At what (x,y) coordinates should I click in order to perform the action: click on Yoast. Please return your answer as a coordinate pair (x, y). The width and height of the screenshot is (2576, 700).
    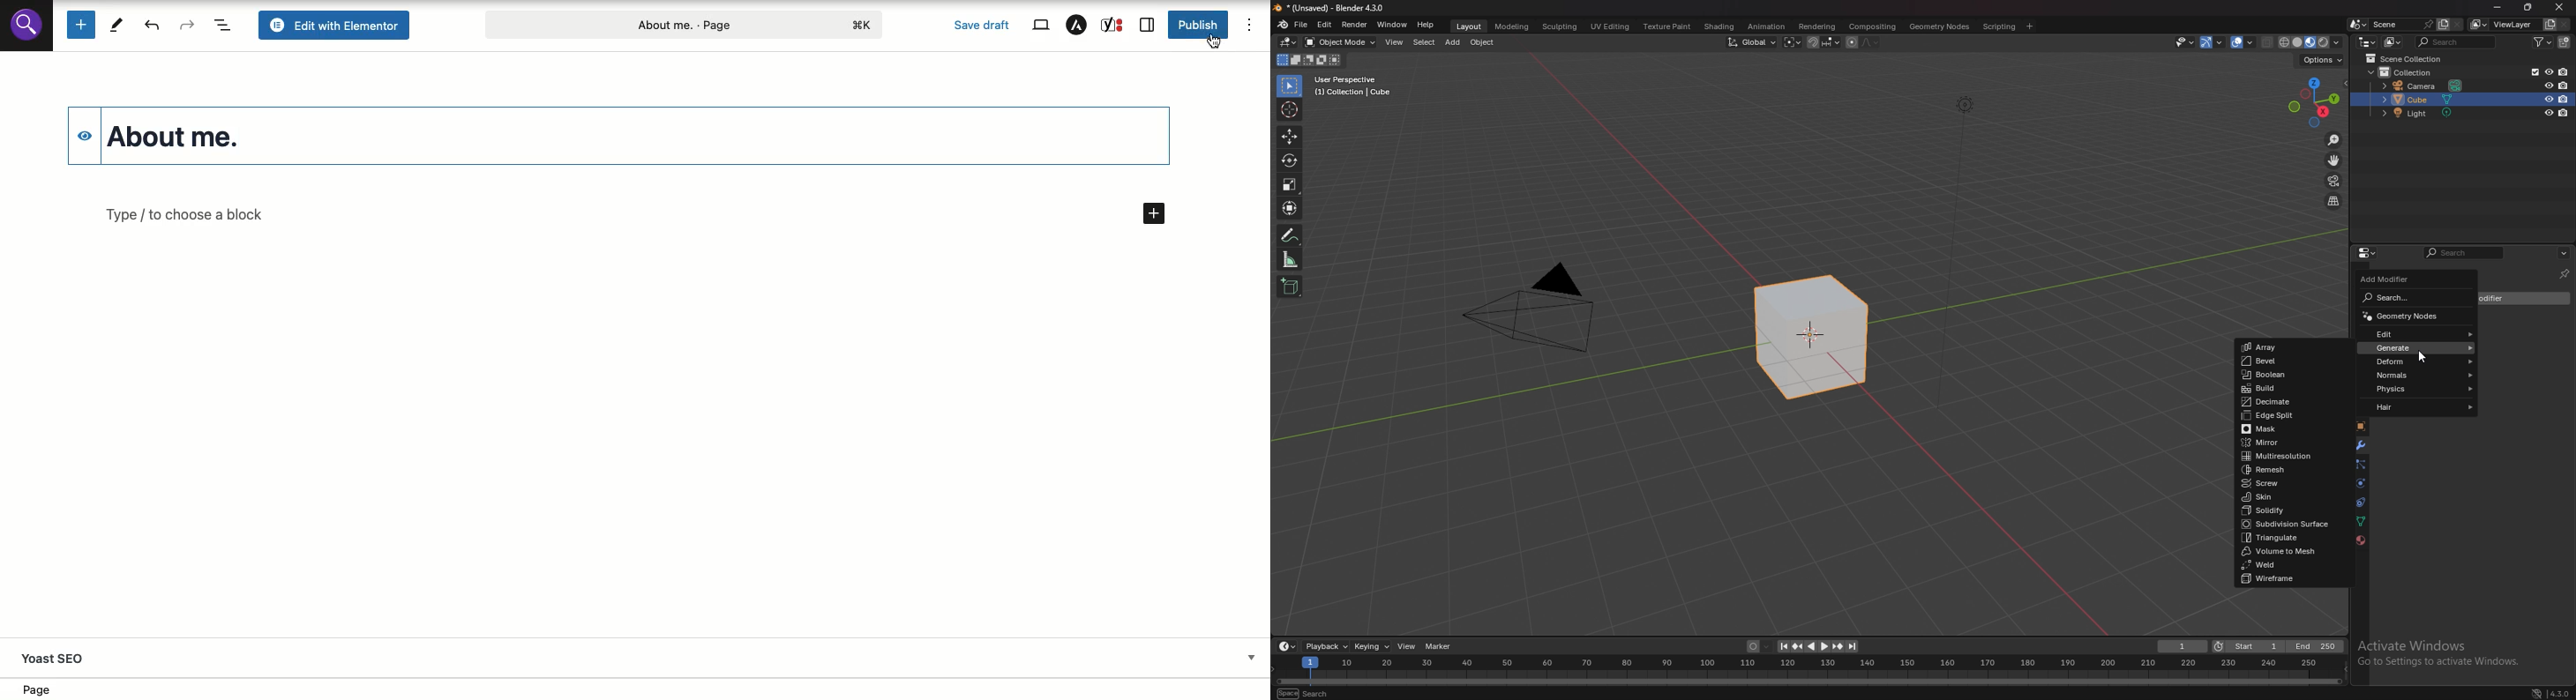
    Looking at the image, I should click on (1112, 25).